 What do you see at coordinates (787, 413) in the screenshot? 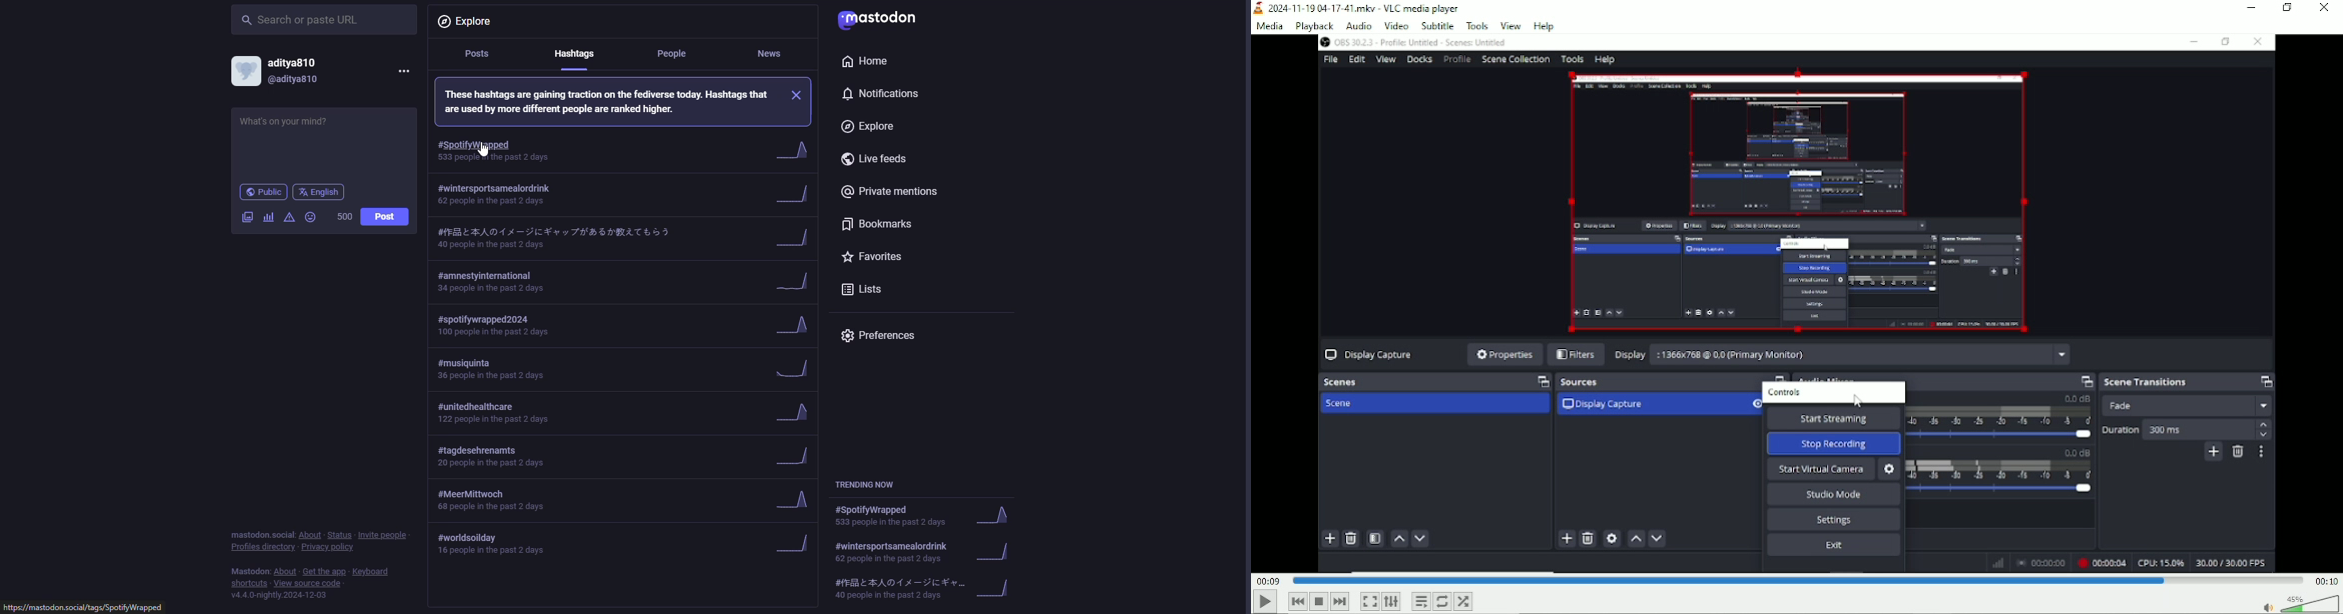
I see `trend` at bounding box center [787, 413].